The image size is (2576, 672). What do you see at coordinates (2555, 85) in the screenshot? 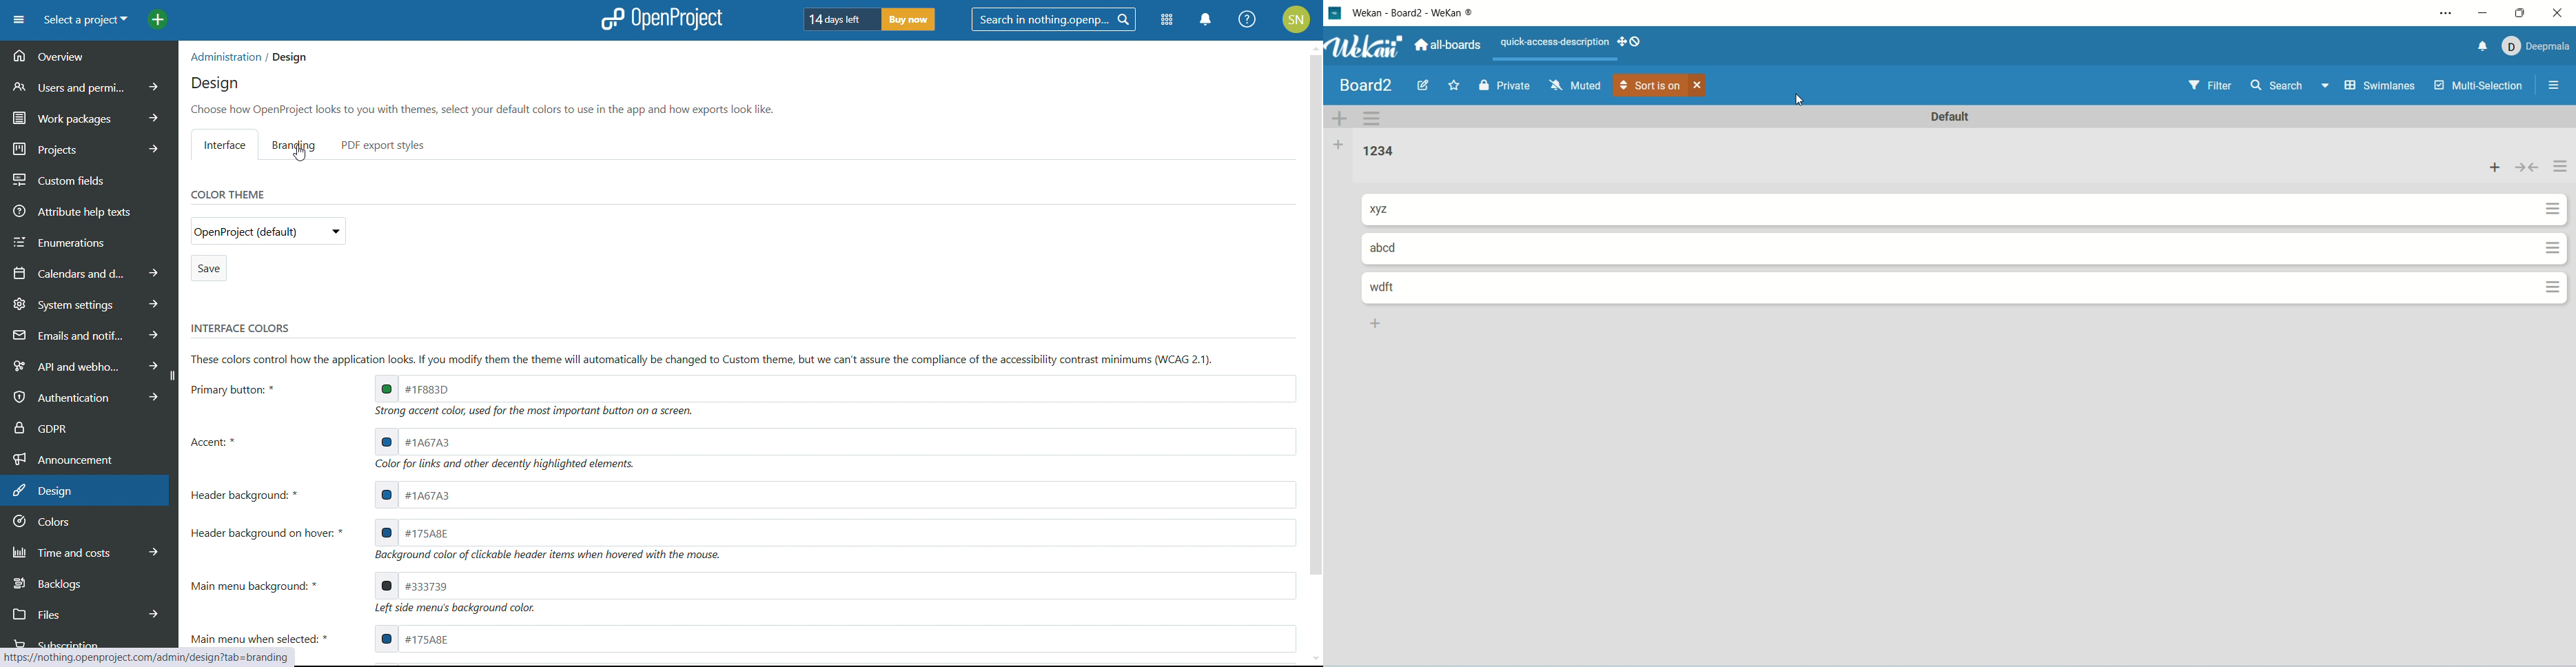
I see `open/close sidebar` at bounding box center [2555, 85].